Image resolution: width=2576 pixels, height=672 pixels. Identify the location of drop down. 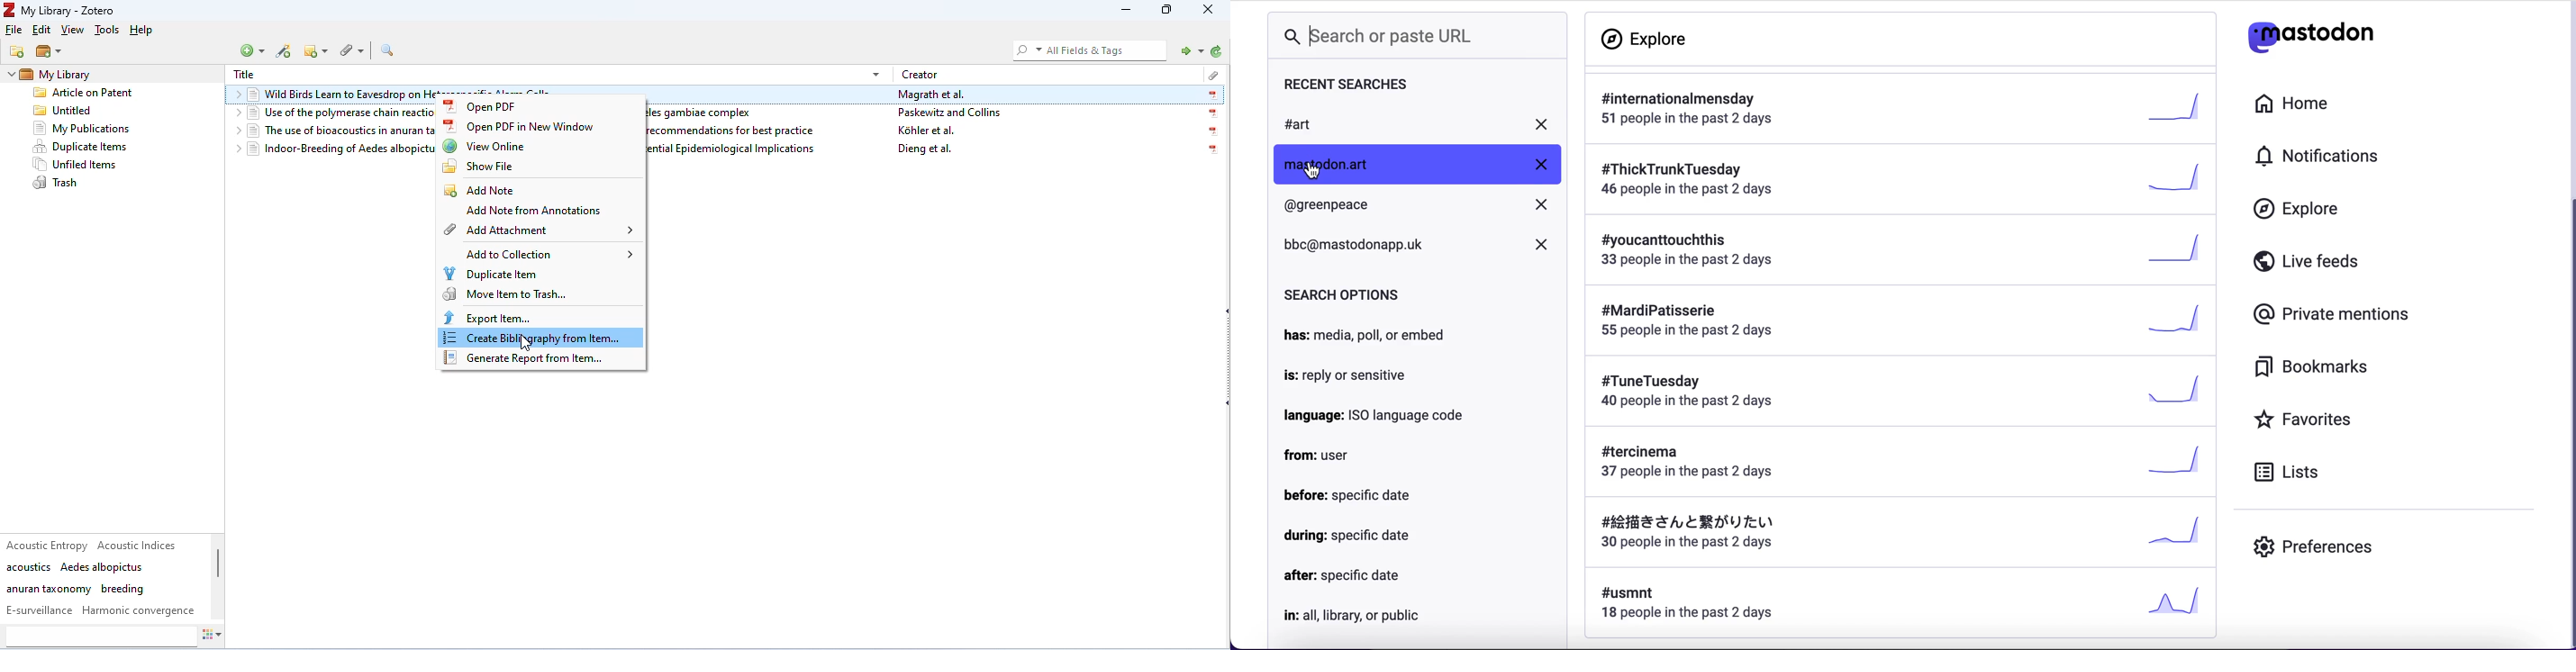
(234, 149).